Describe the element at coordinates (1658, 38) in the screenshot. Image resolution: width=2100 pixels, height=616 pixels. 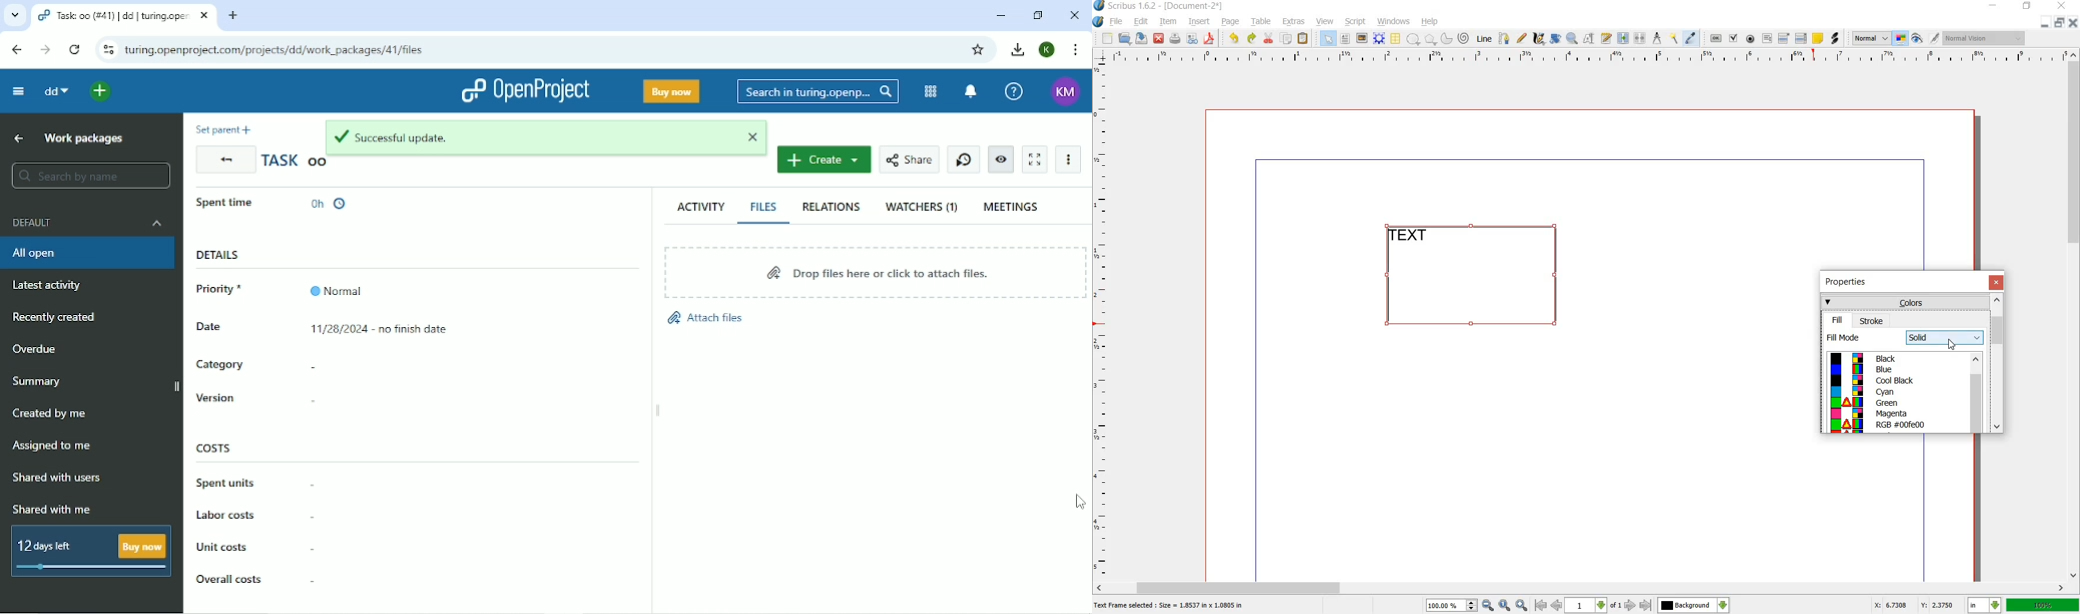
I see `measurement` at that location.